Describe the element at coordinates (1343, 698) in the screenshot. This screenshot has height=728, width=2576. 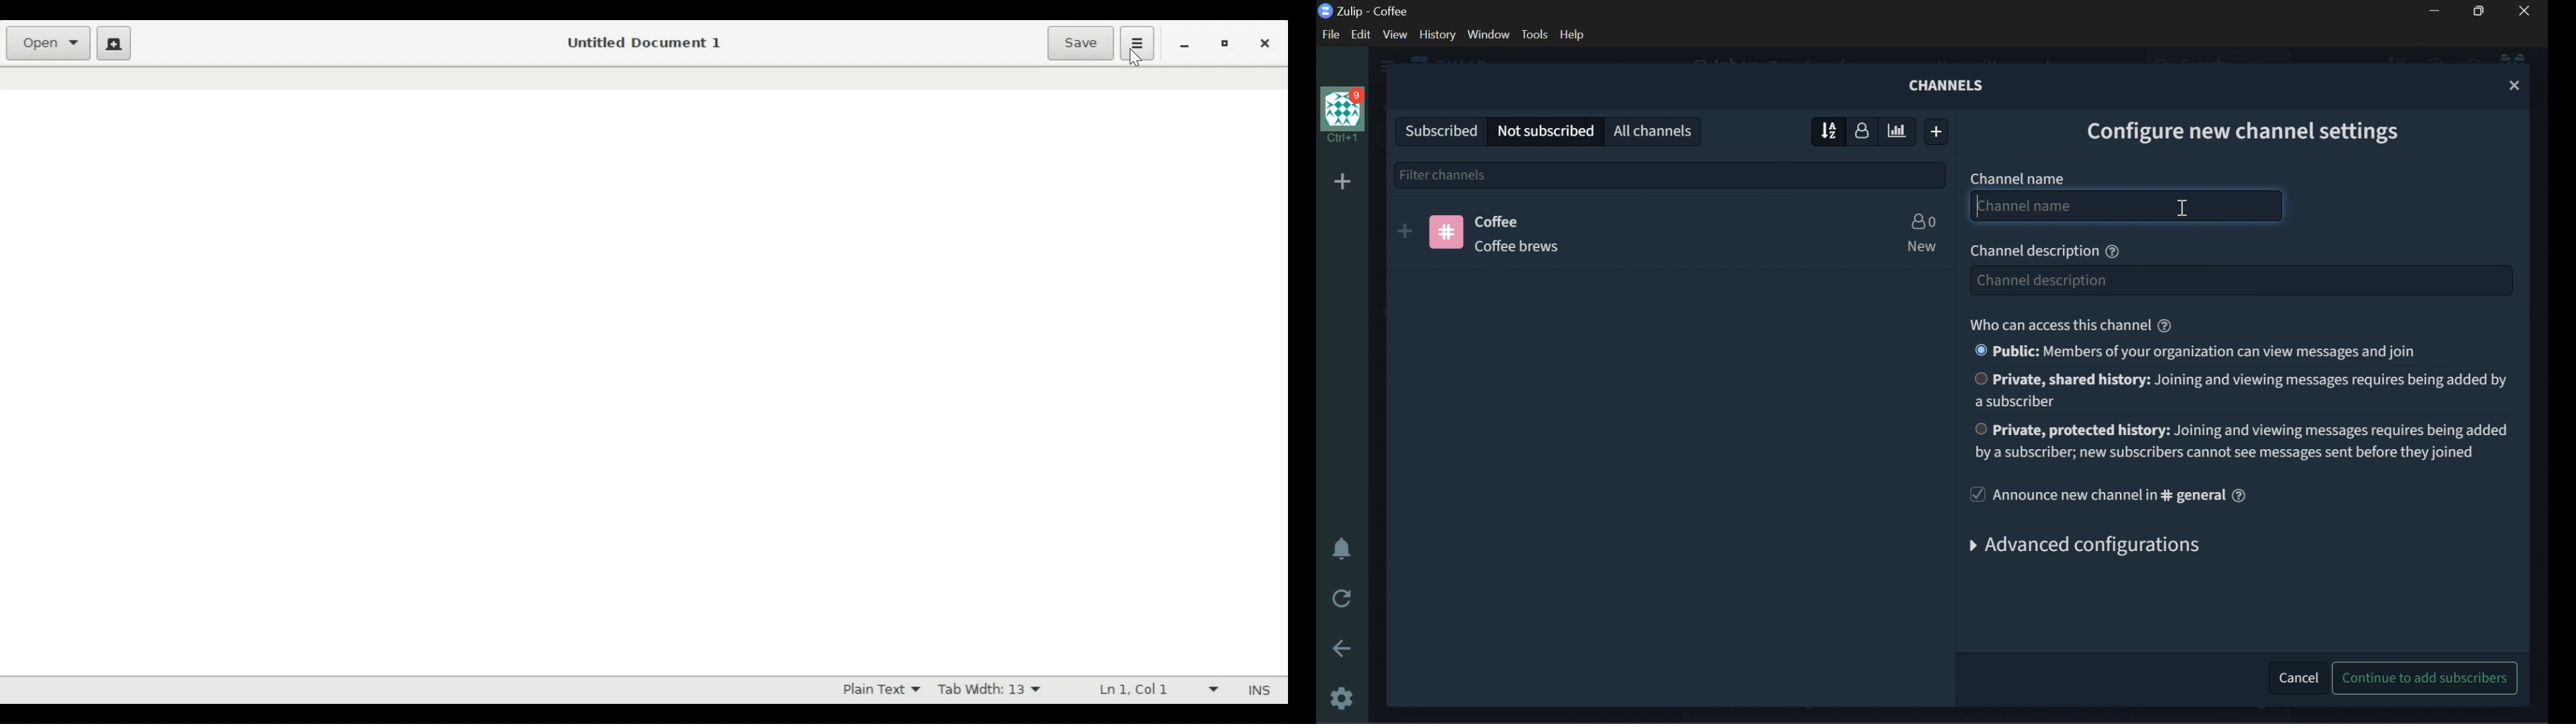
I see `SETTINGS` at that location.